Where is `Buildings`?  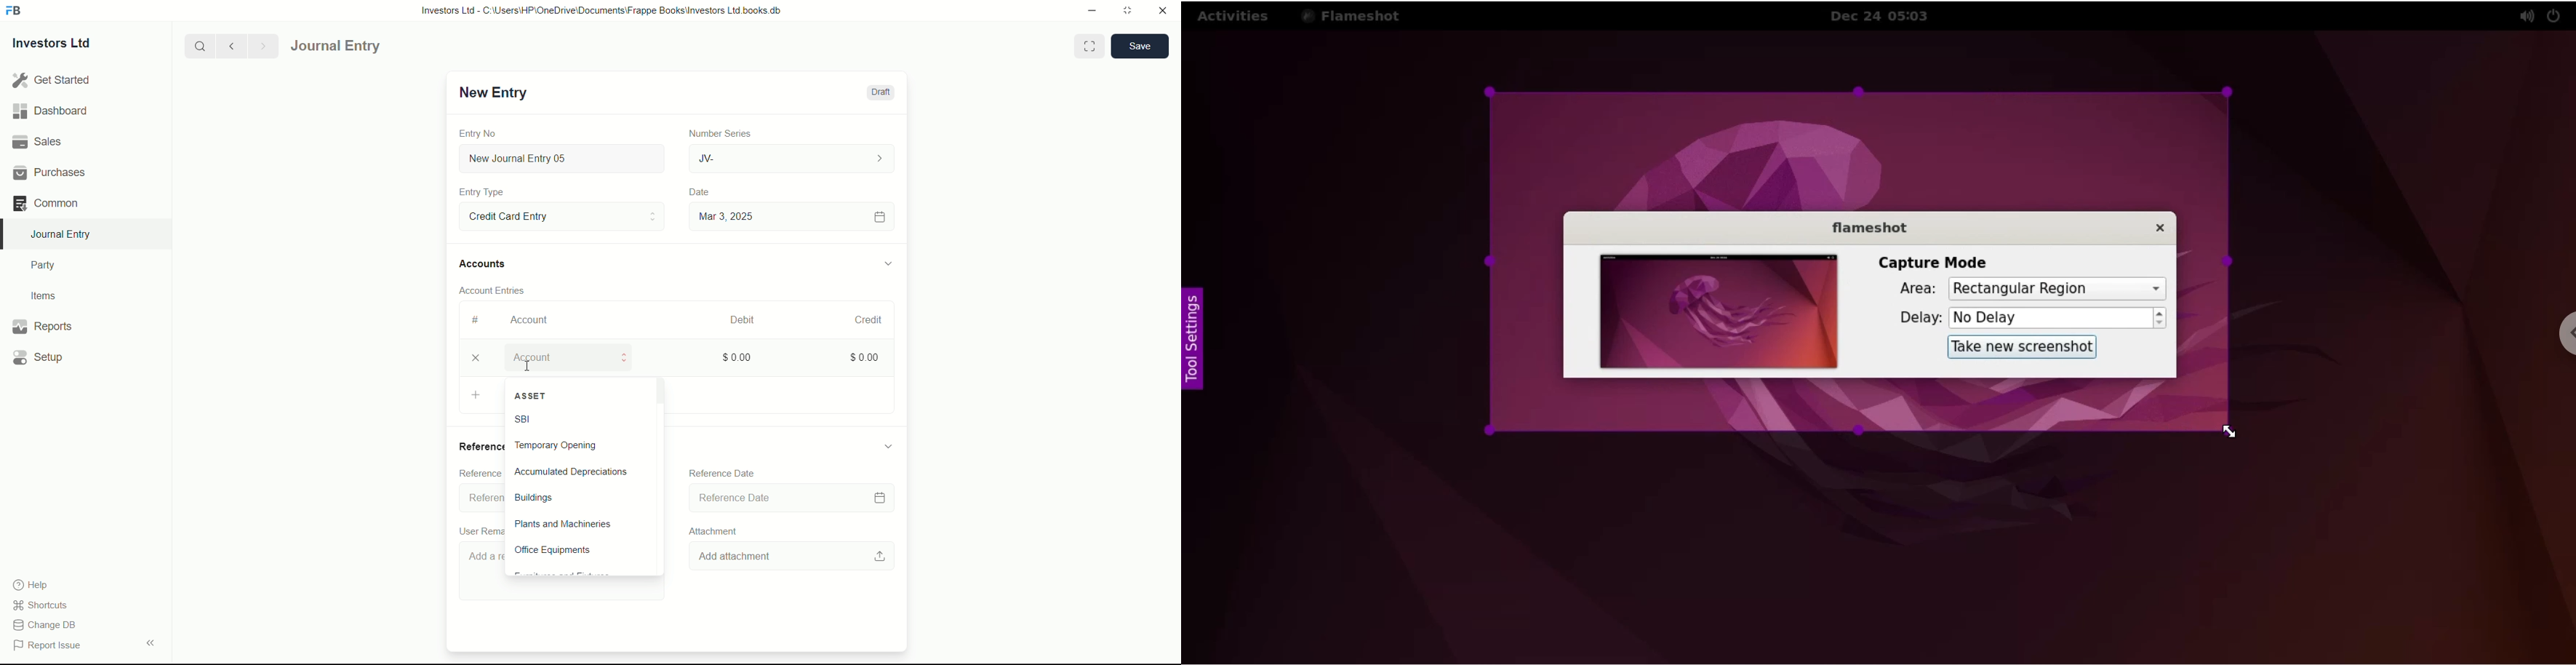
Buildings is located at coordinates (580, 498).